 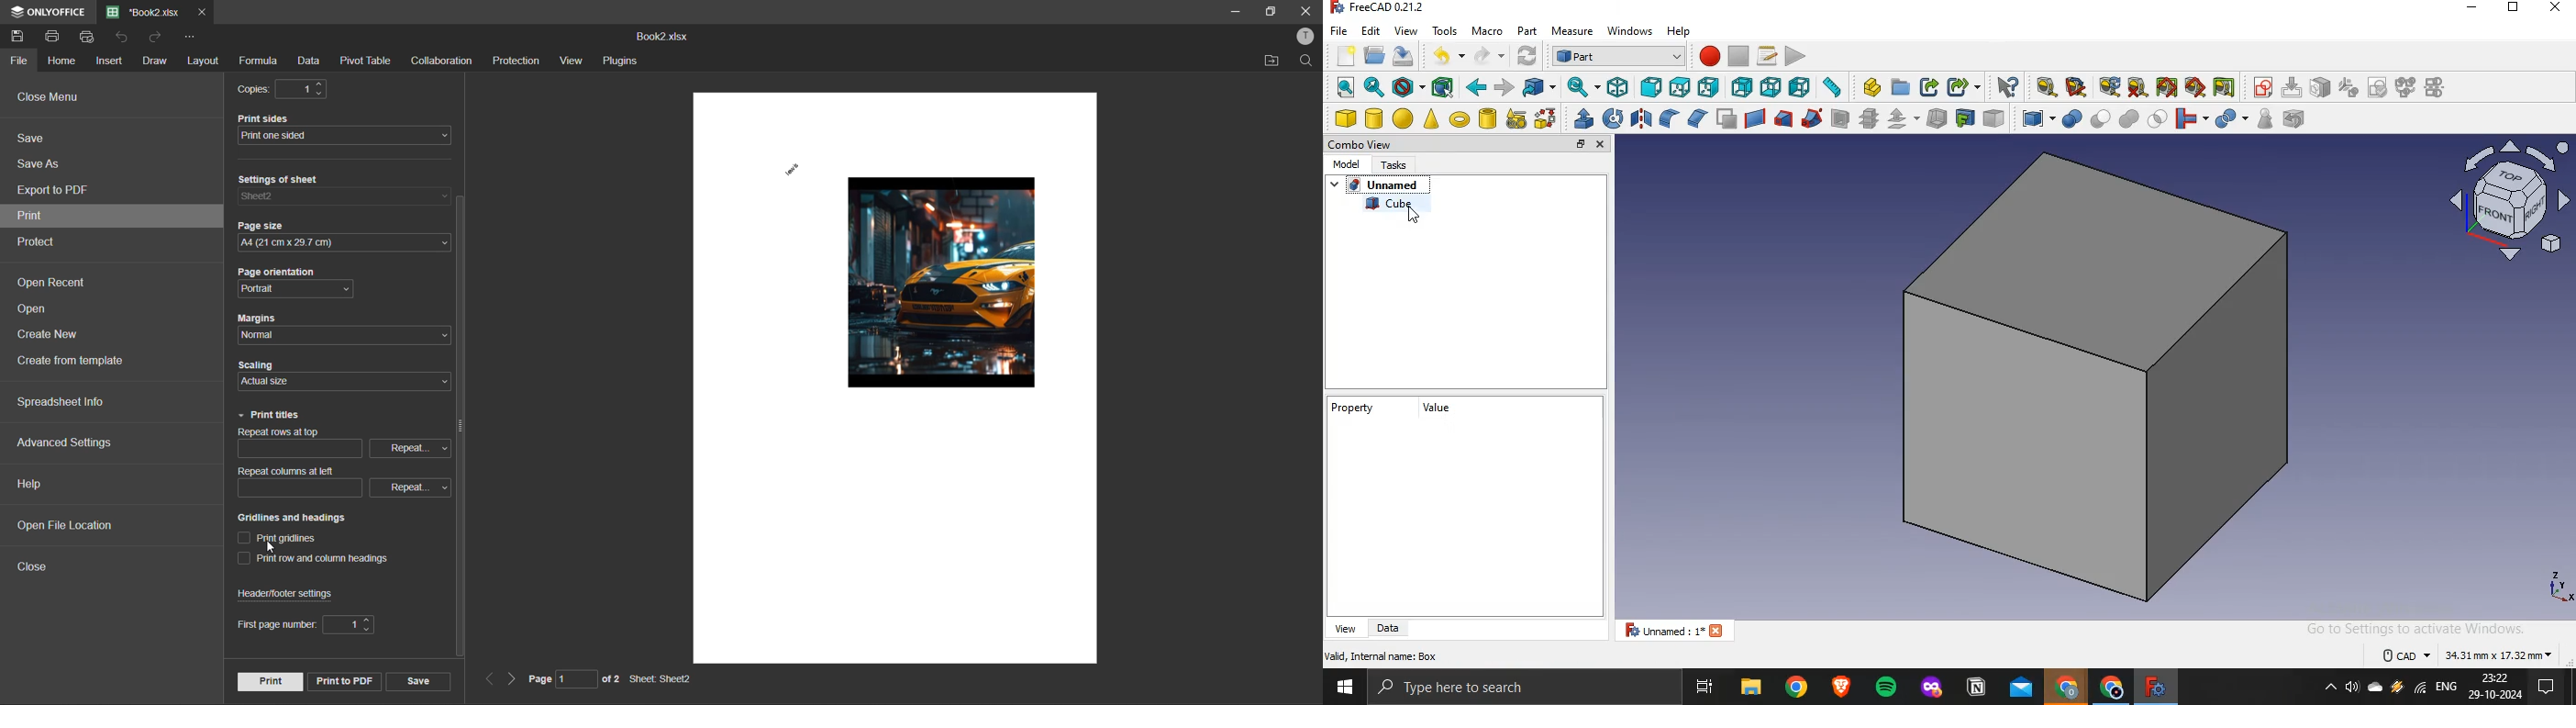 What do you see at coordinates (1539, 86) in the screenshot?
I see `go to linked object` at bounding box center [1539, 86].